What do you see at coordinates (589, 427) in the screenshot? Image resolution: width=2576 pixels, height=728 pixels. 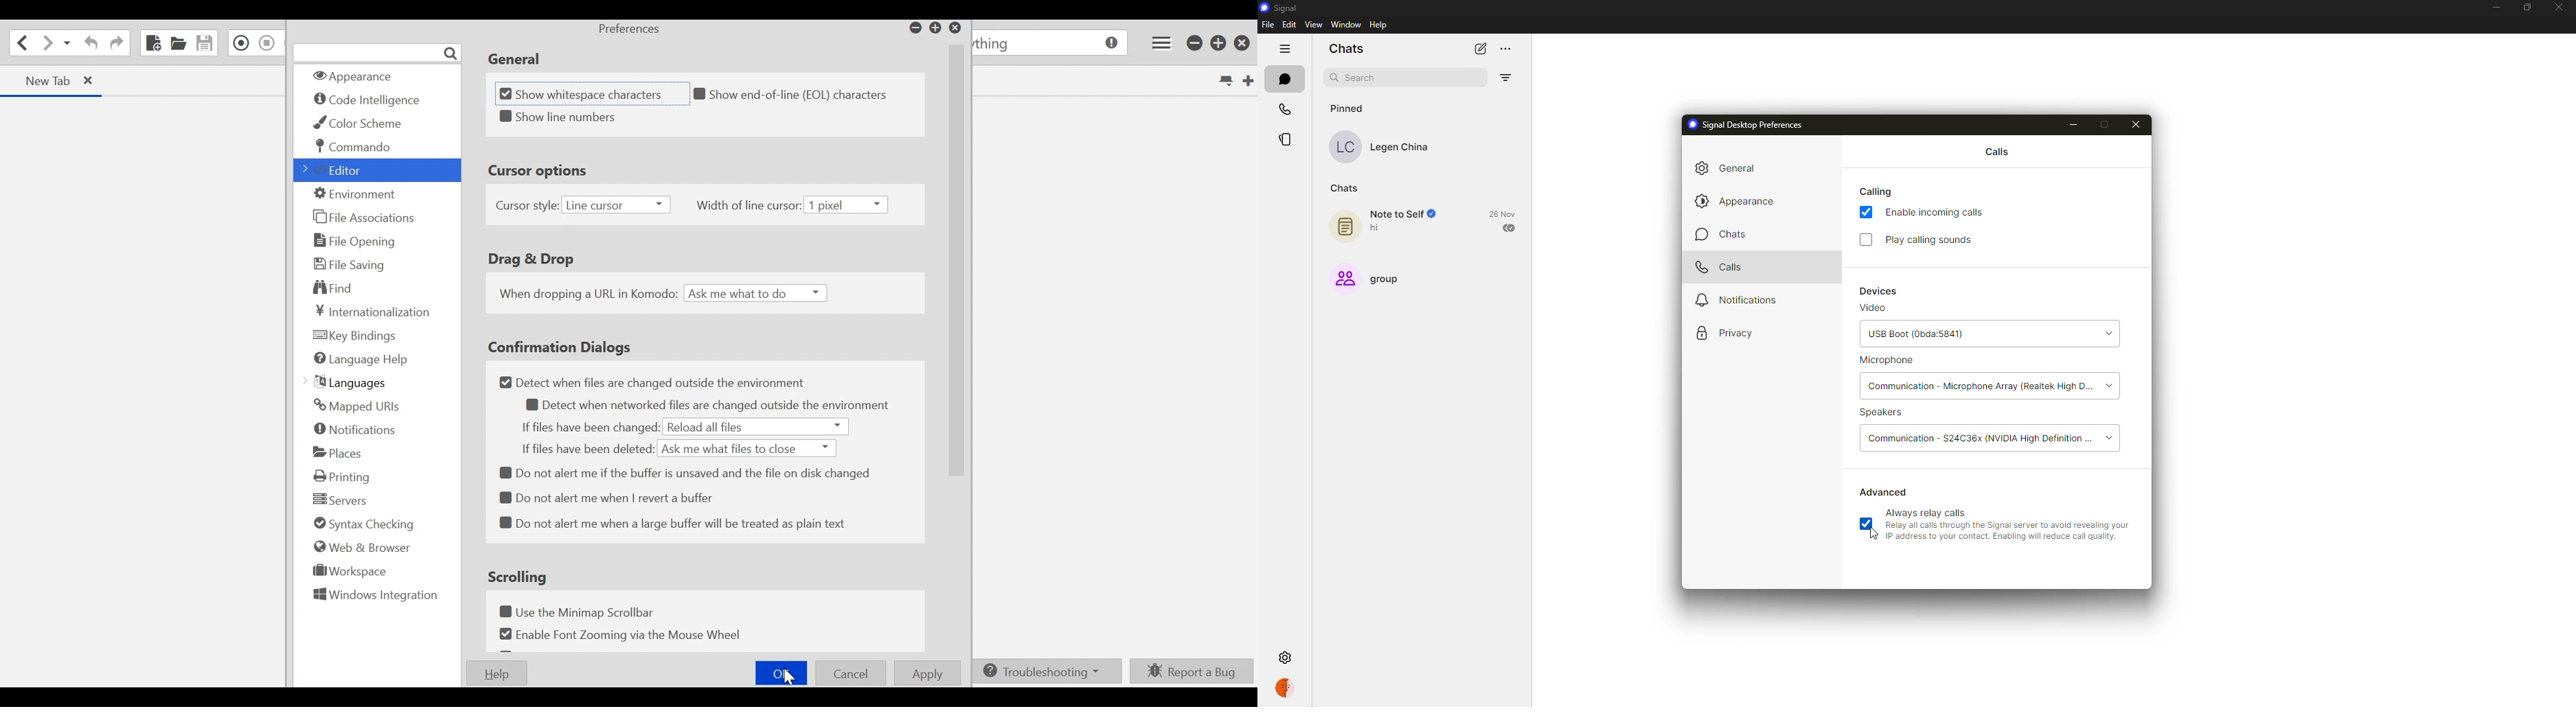 I see ` If files have been changed:` at bounding box center [589, 427].